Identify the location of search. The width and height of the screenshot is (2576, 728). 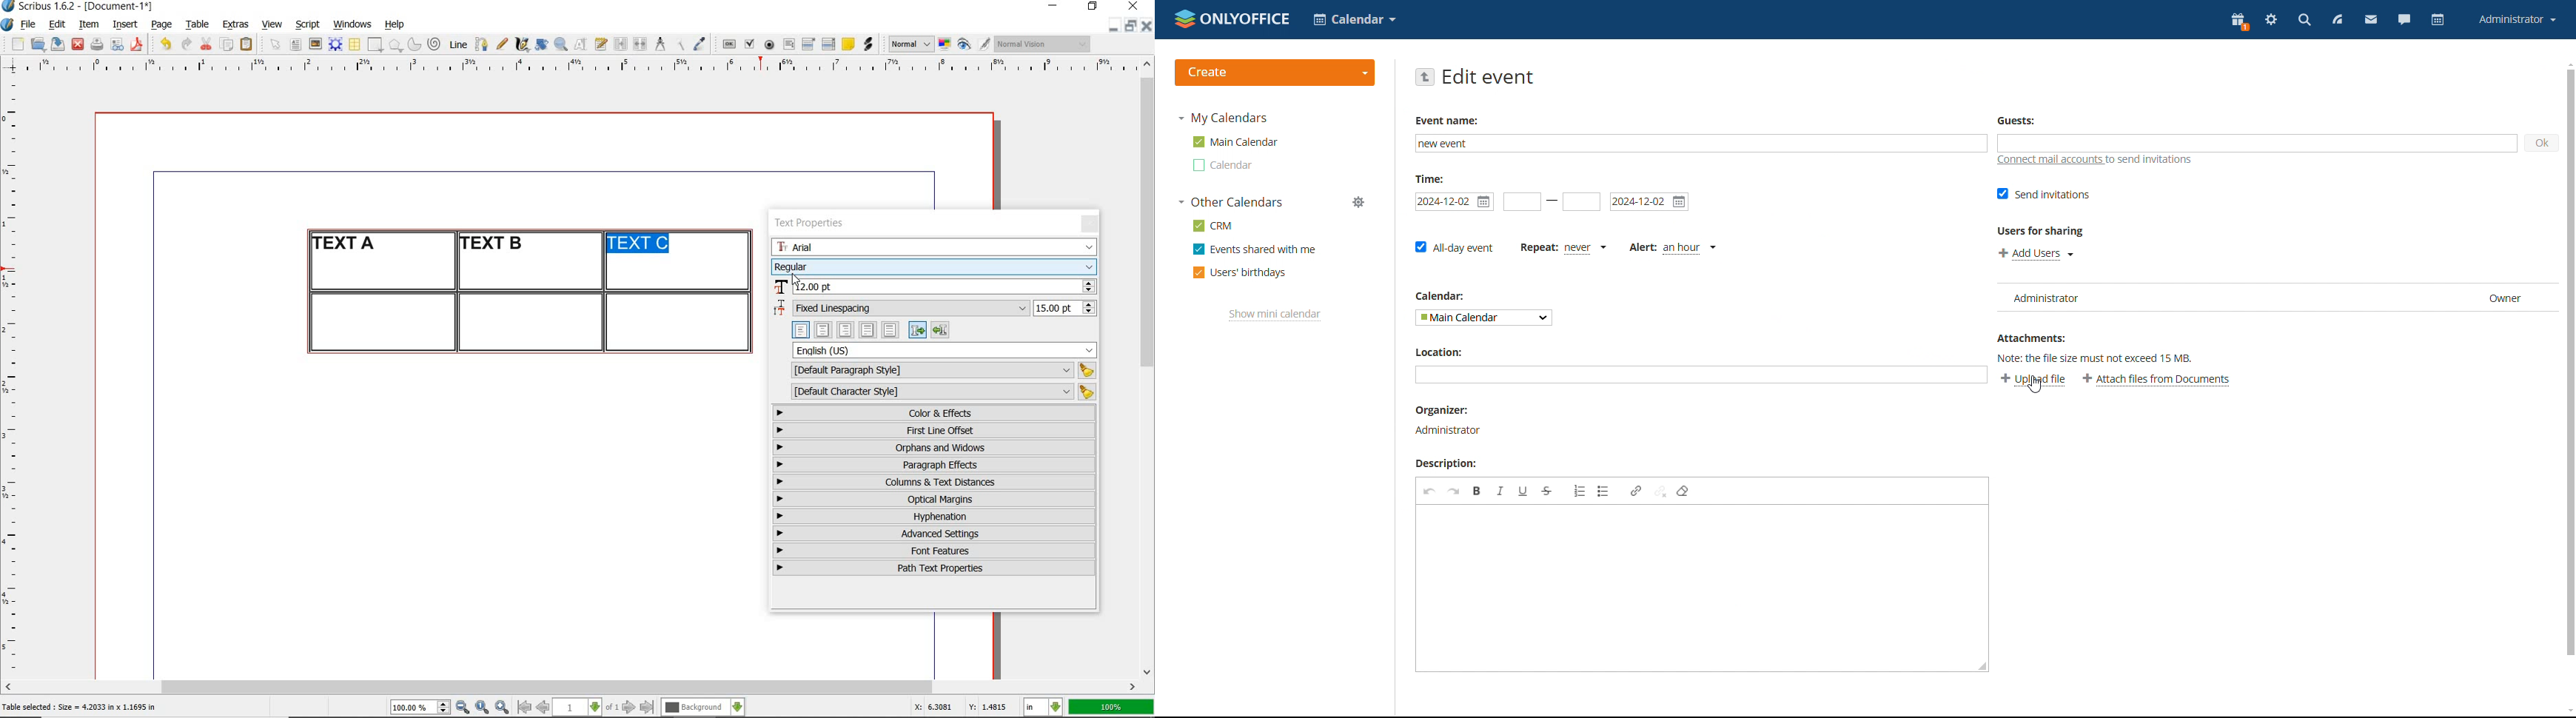
(2305, 21).